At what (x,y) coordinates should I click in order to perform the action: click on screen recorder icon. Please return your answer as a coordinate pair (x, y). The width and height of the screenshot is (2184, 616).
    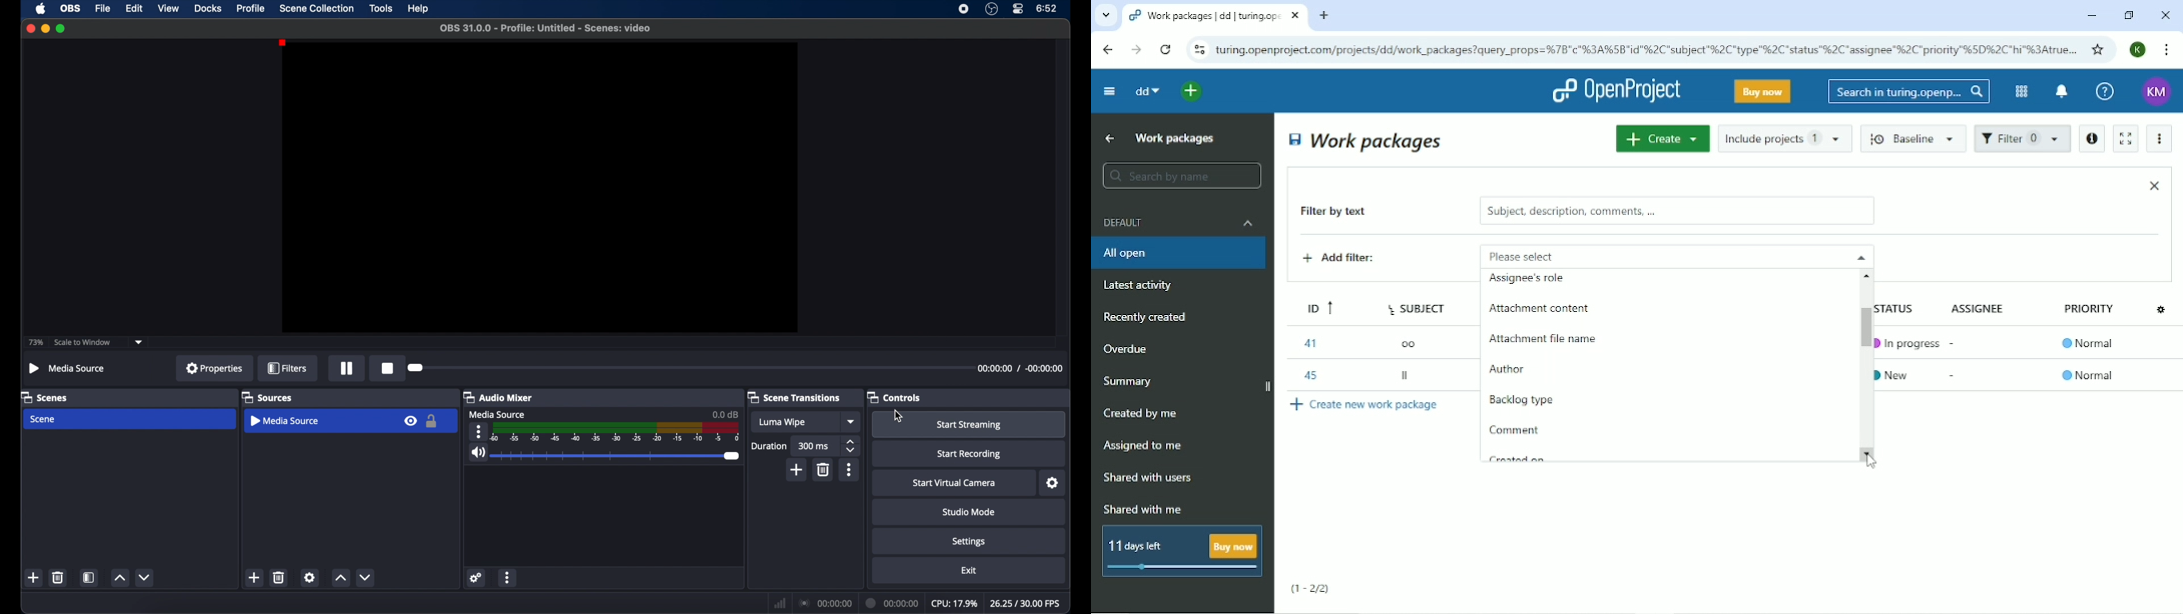
    Looking at the image, I should click on (964, 9).